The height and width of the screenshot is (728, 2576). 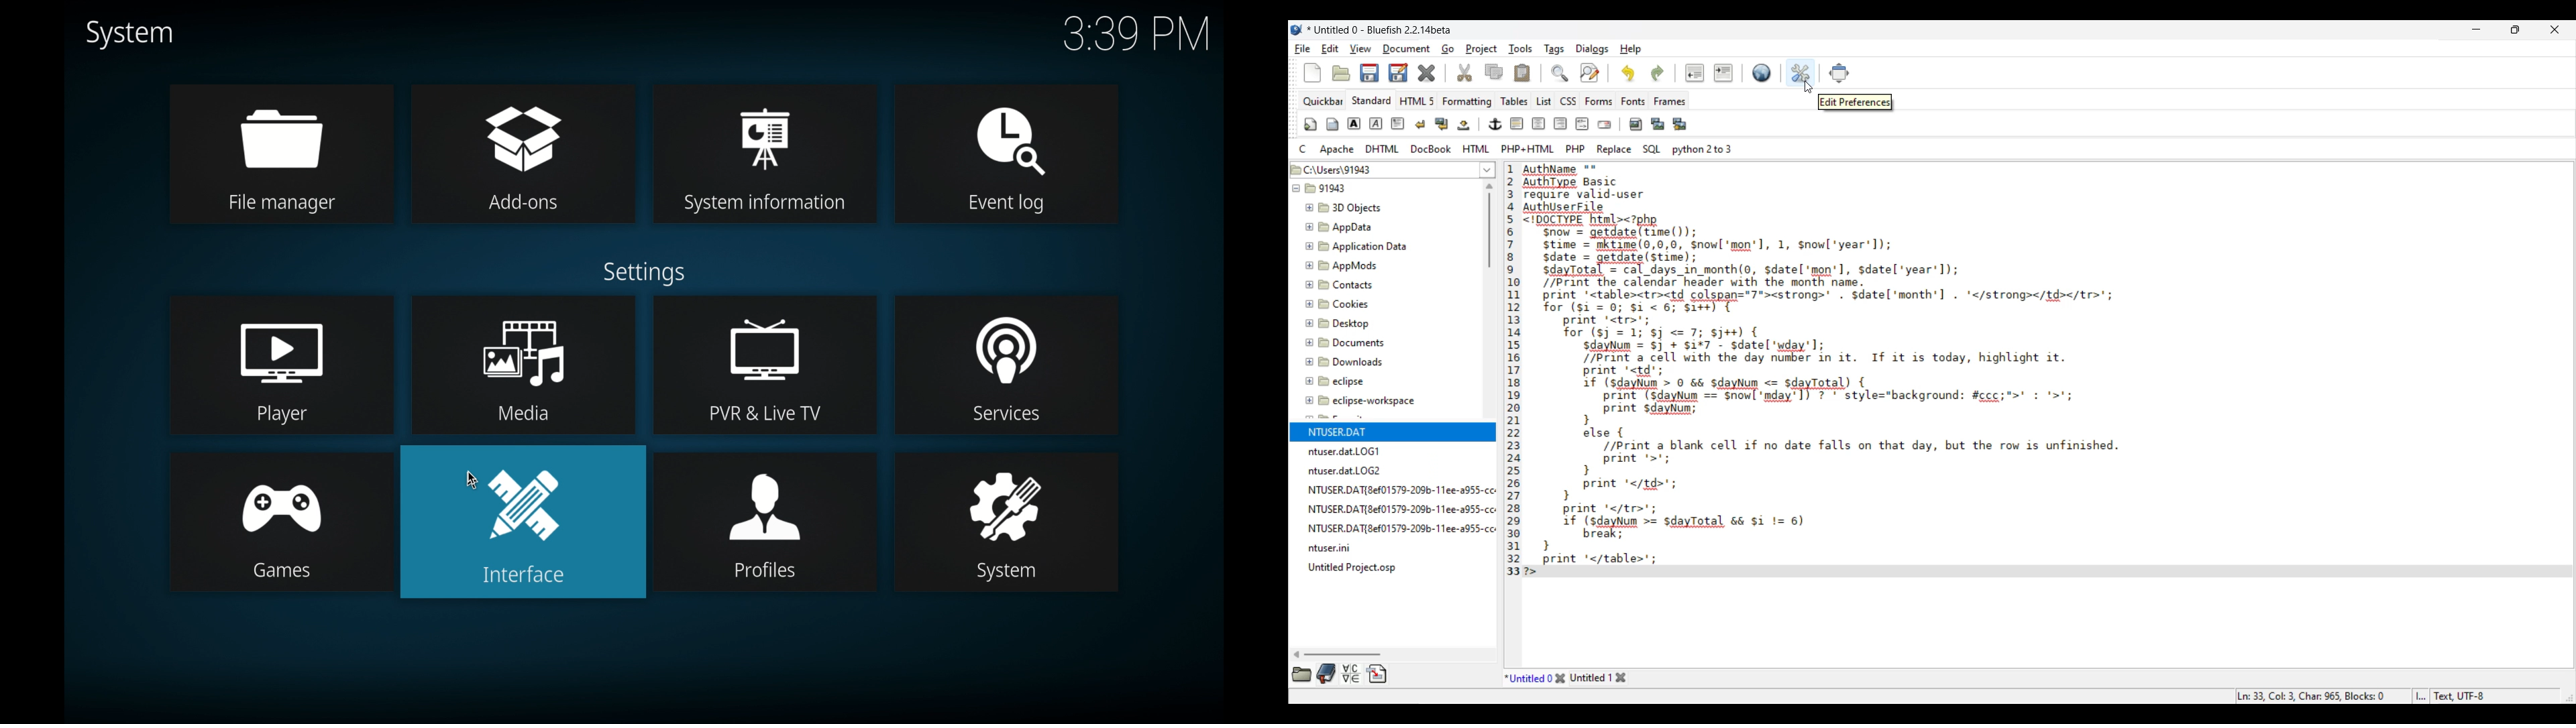 I want to click on  3D Objects., so click(x=1345, y=208).